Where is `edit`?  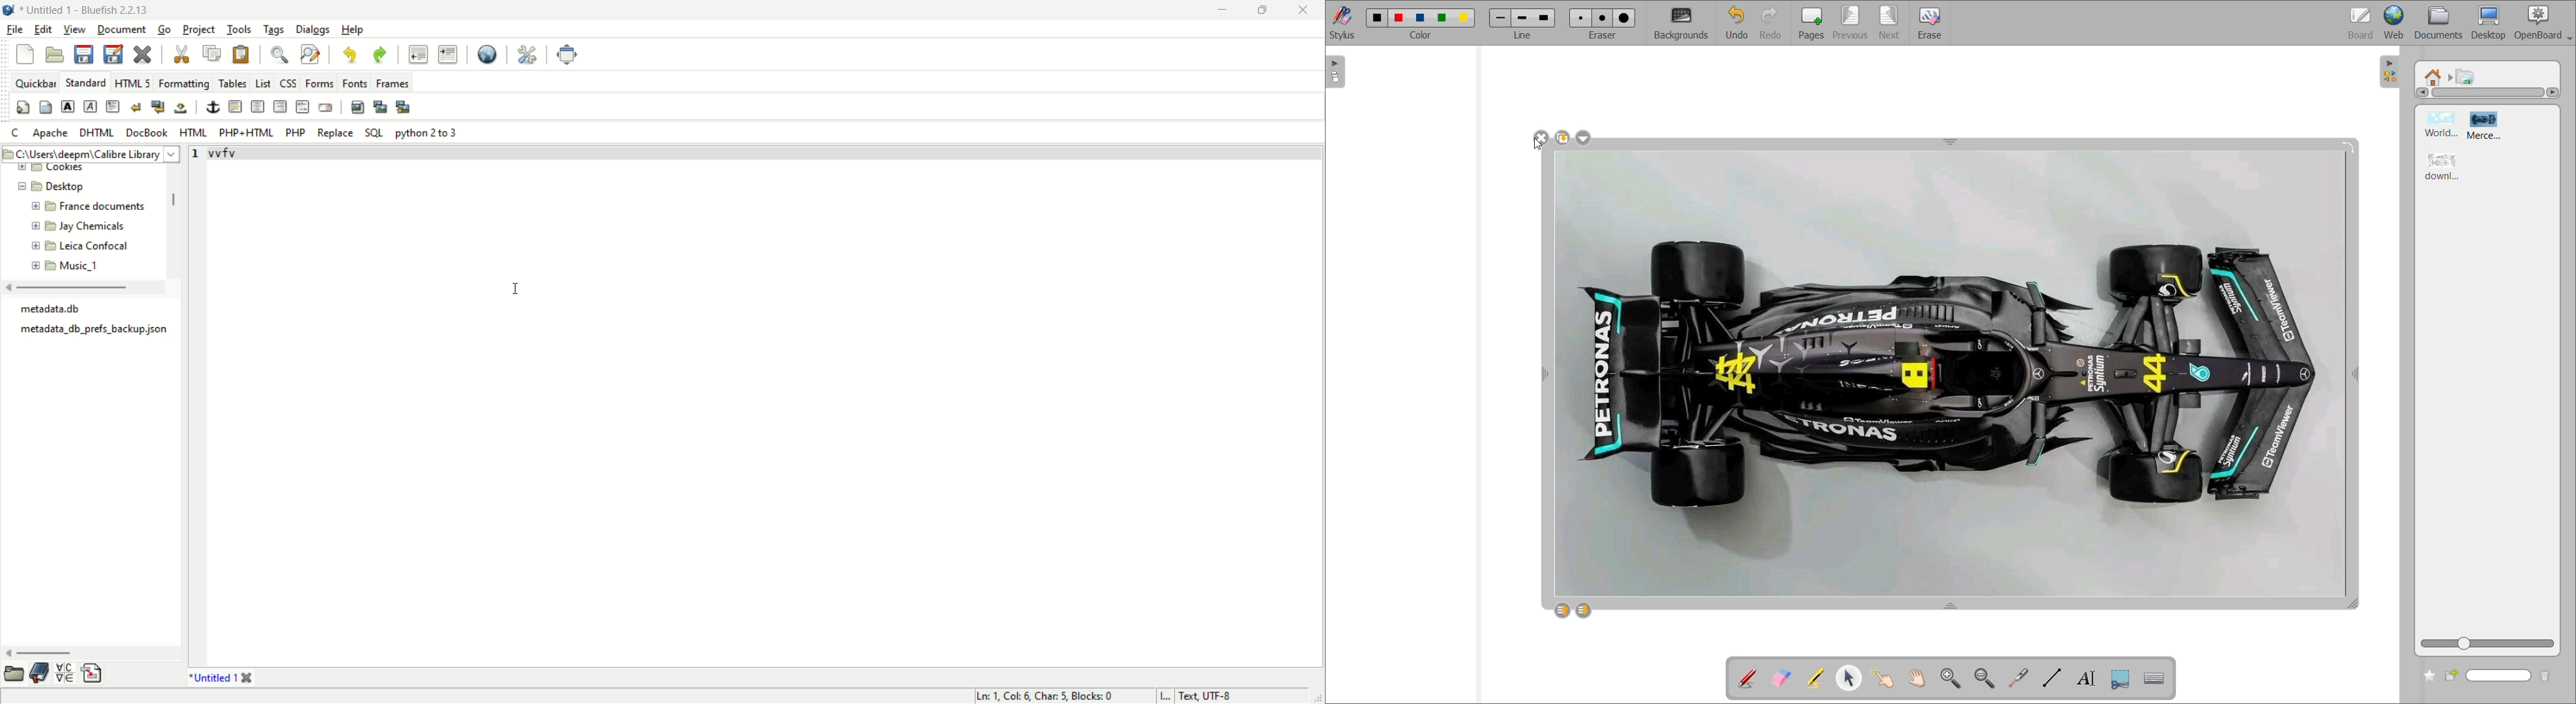 edit is located at coordinates (43, 30).